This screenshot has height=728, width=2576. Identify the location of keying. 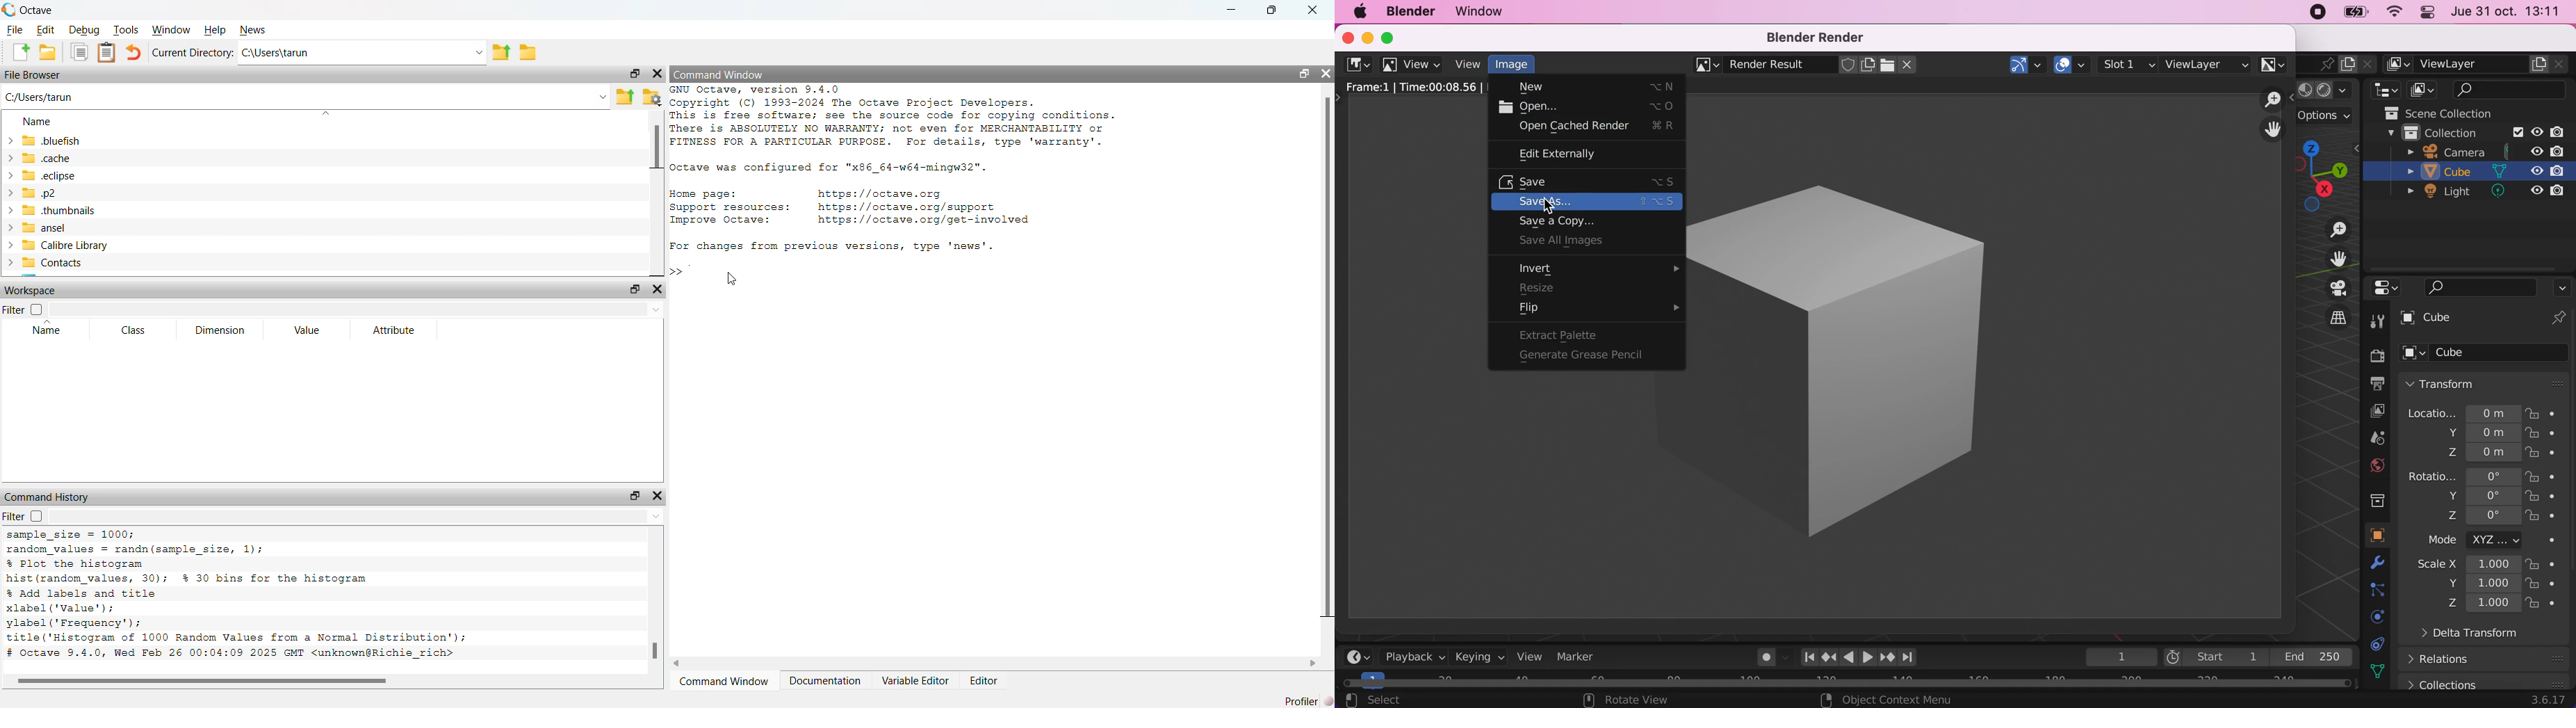
(1479, 657).